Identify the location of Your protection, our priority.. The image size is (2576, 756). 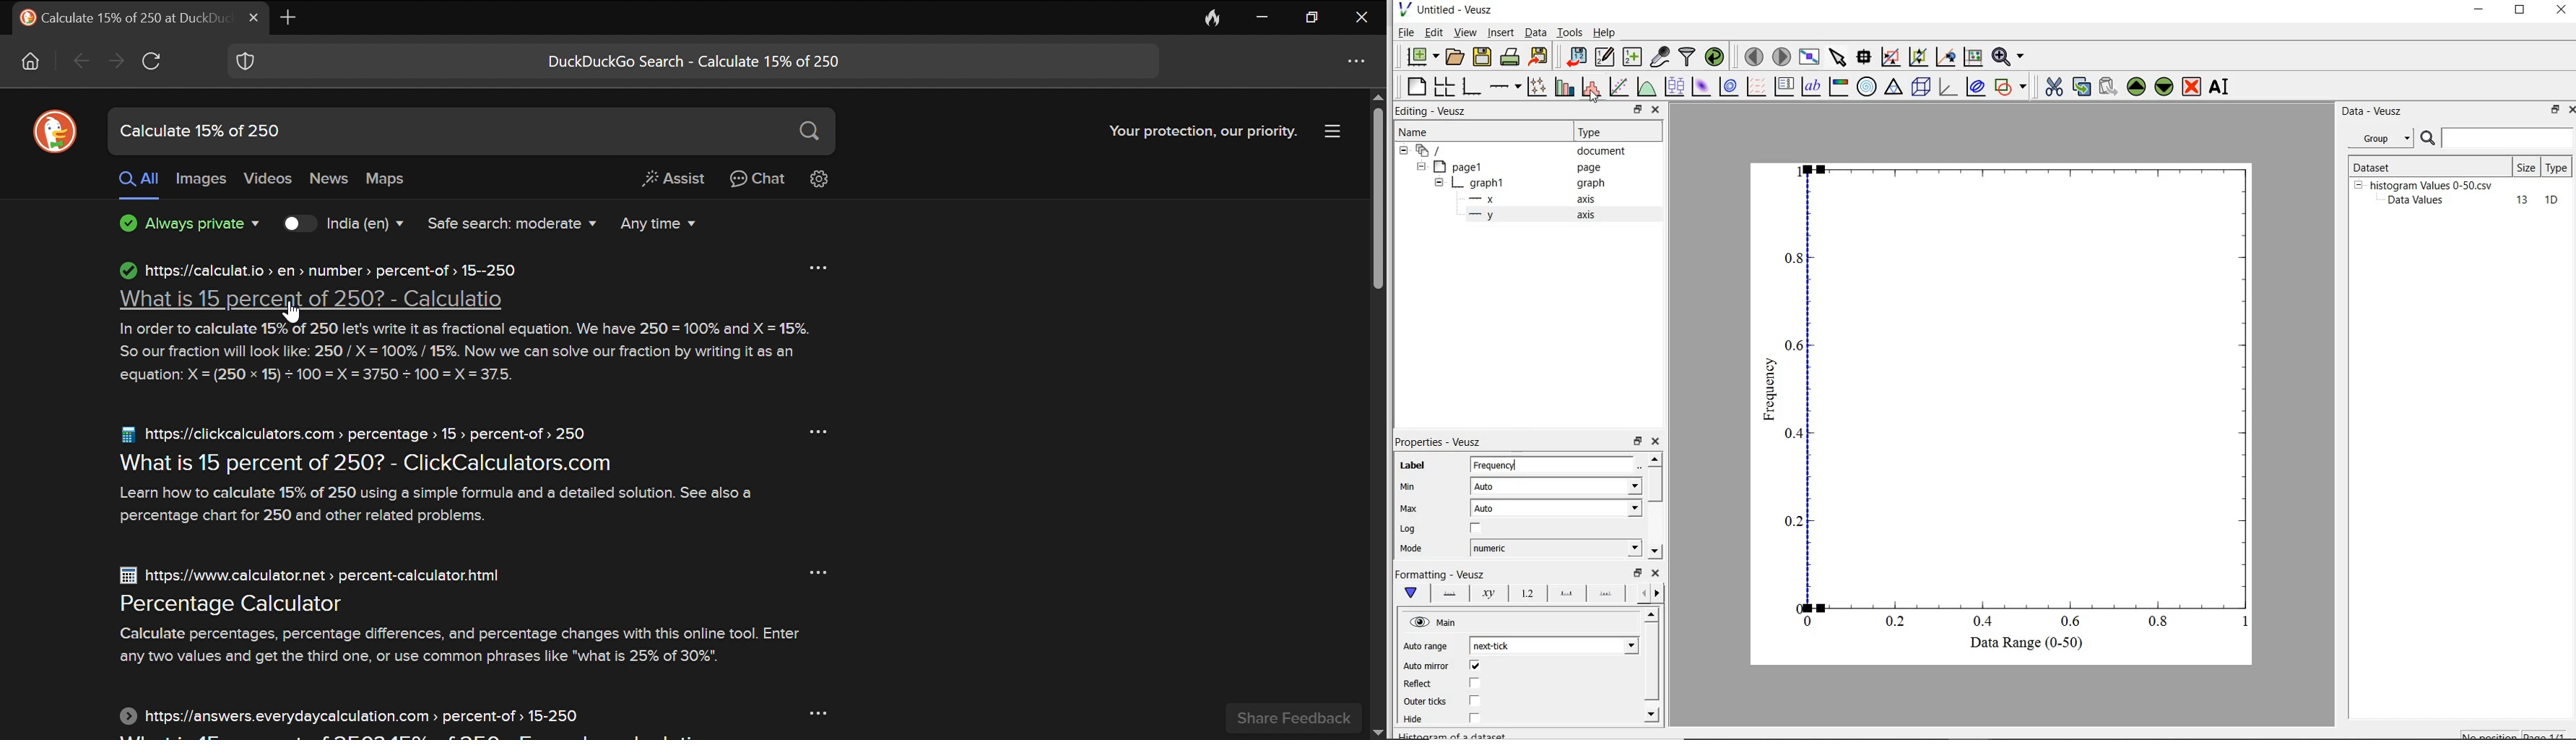
(1197, 131).